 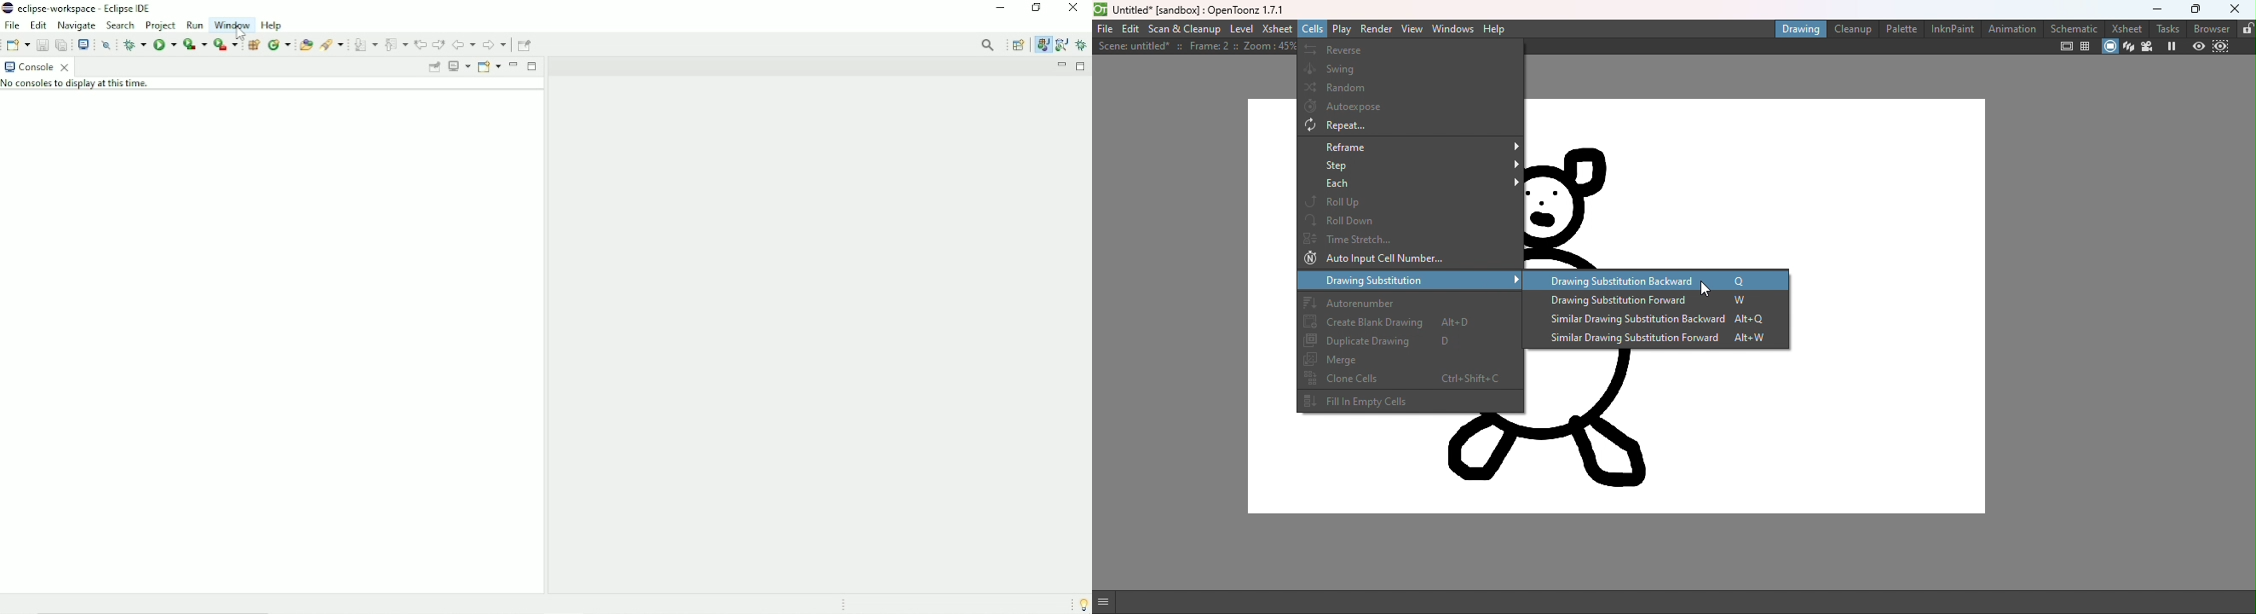 What do you see at coordinates (1412, 166) in the screenshot?
I see `Step` at bounding box center [1412, 166].